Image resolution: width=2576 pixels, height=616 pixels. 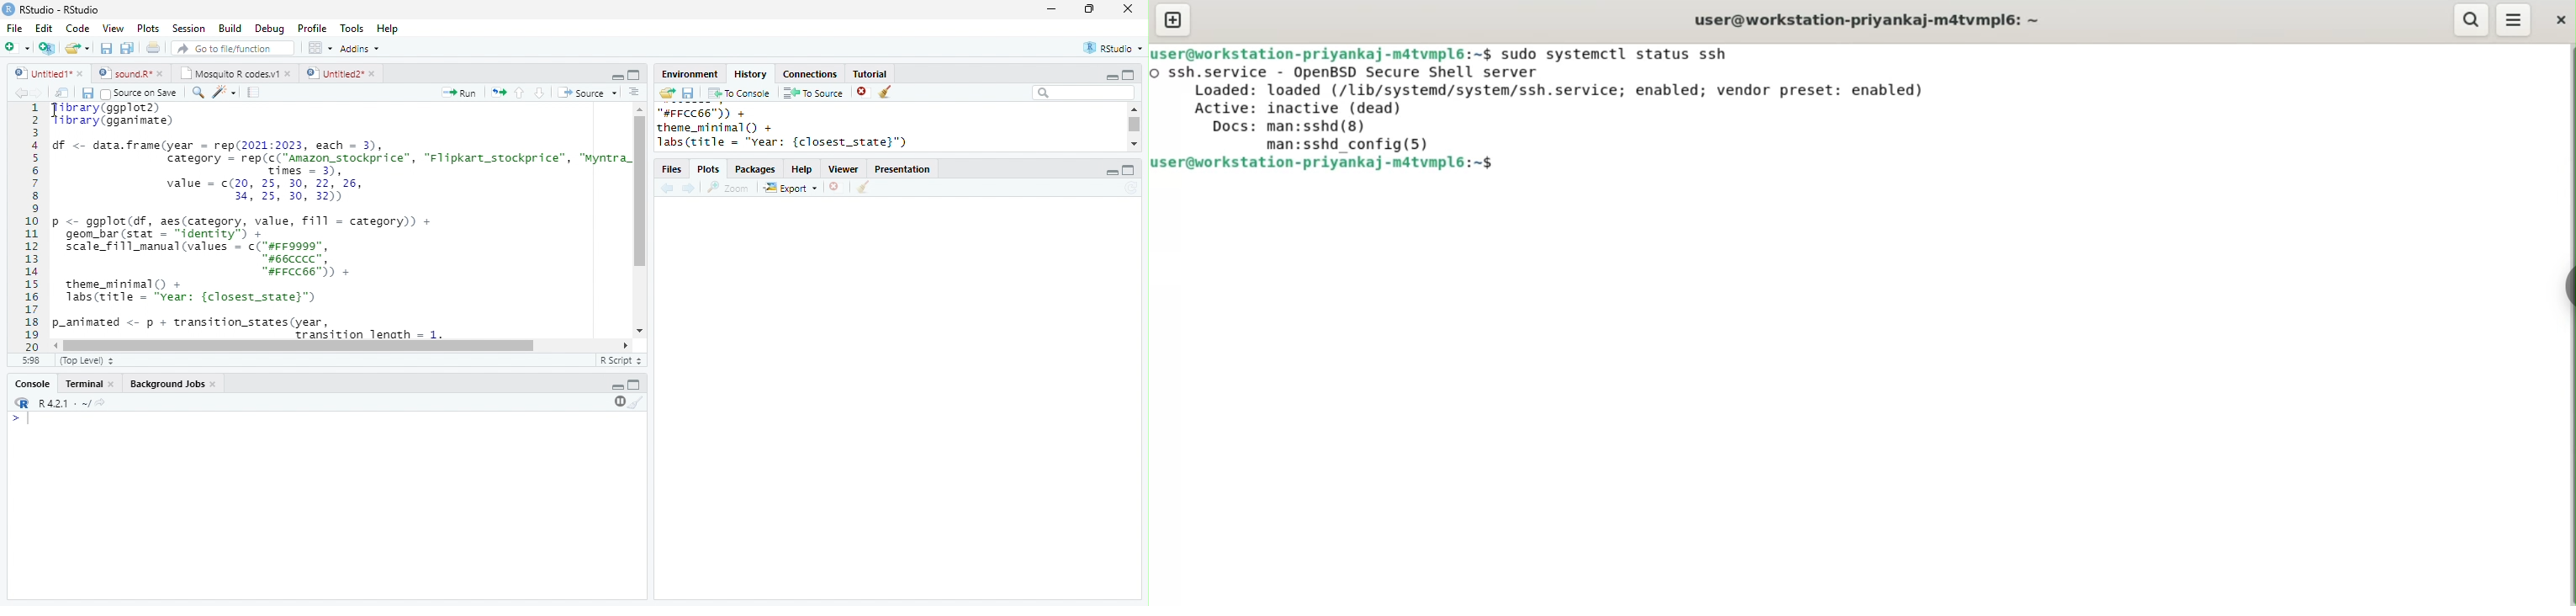 I want to click on search bar, so click(x=1083, y=93).